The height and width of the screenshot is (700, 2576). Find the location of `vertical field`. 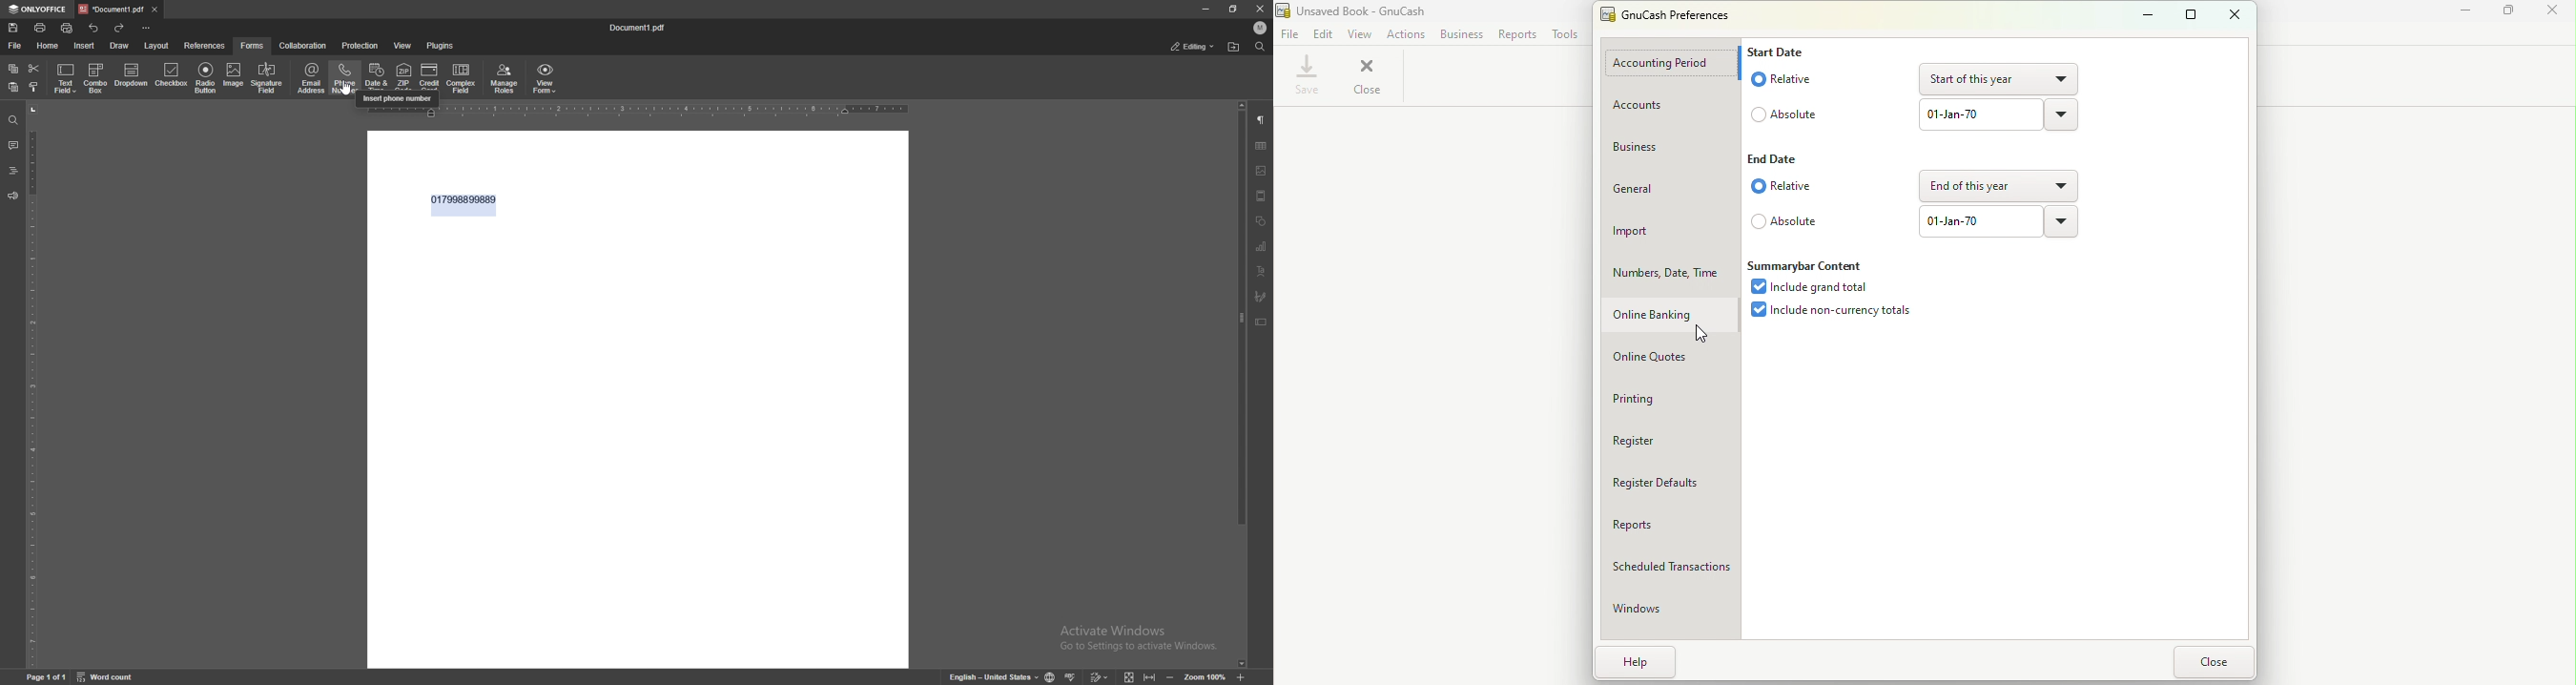

vertical field is located at coordinates (32, 384).